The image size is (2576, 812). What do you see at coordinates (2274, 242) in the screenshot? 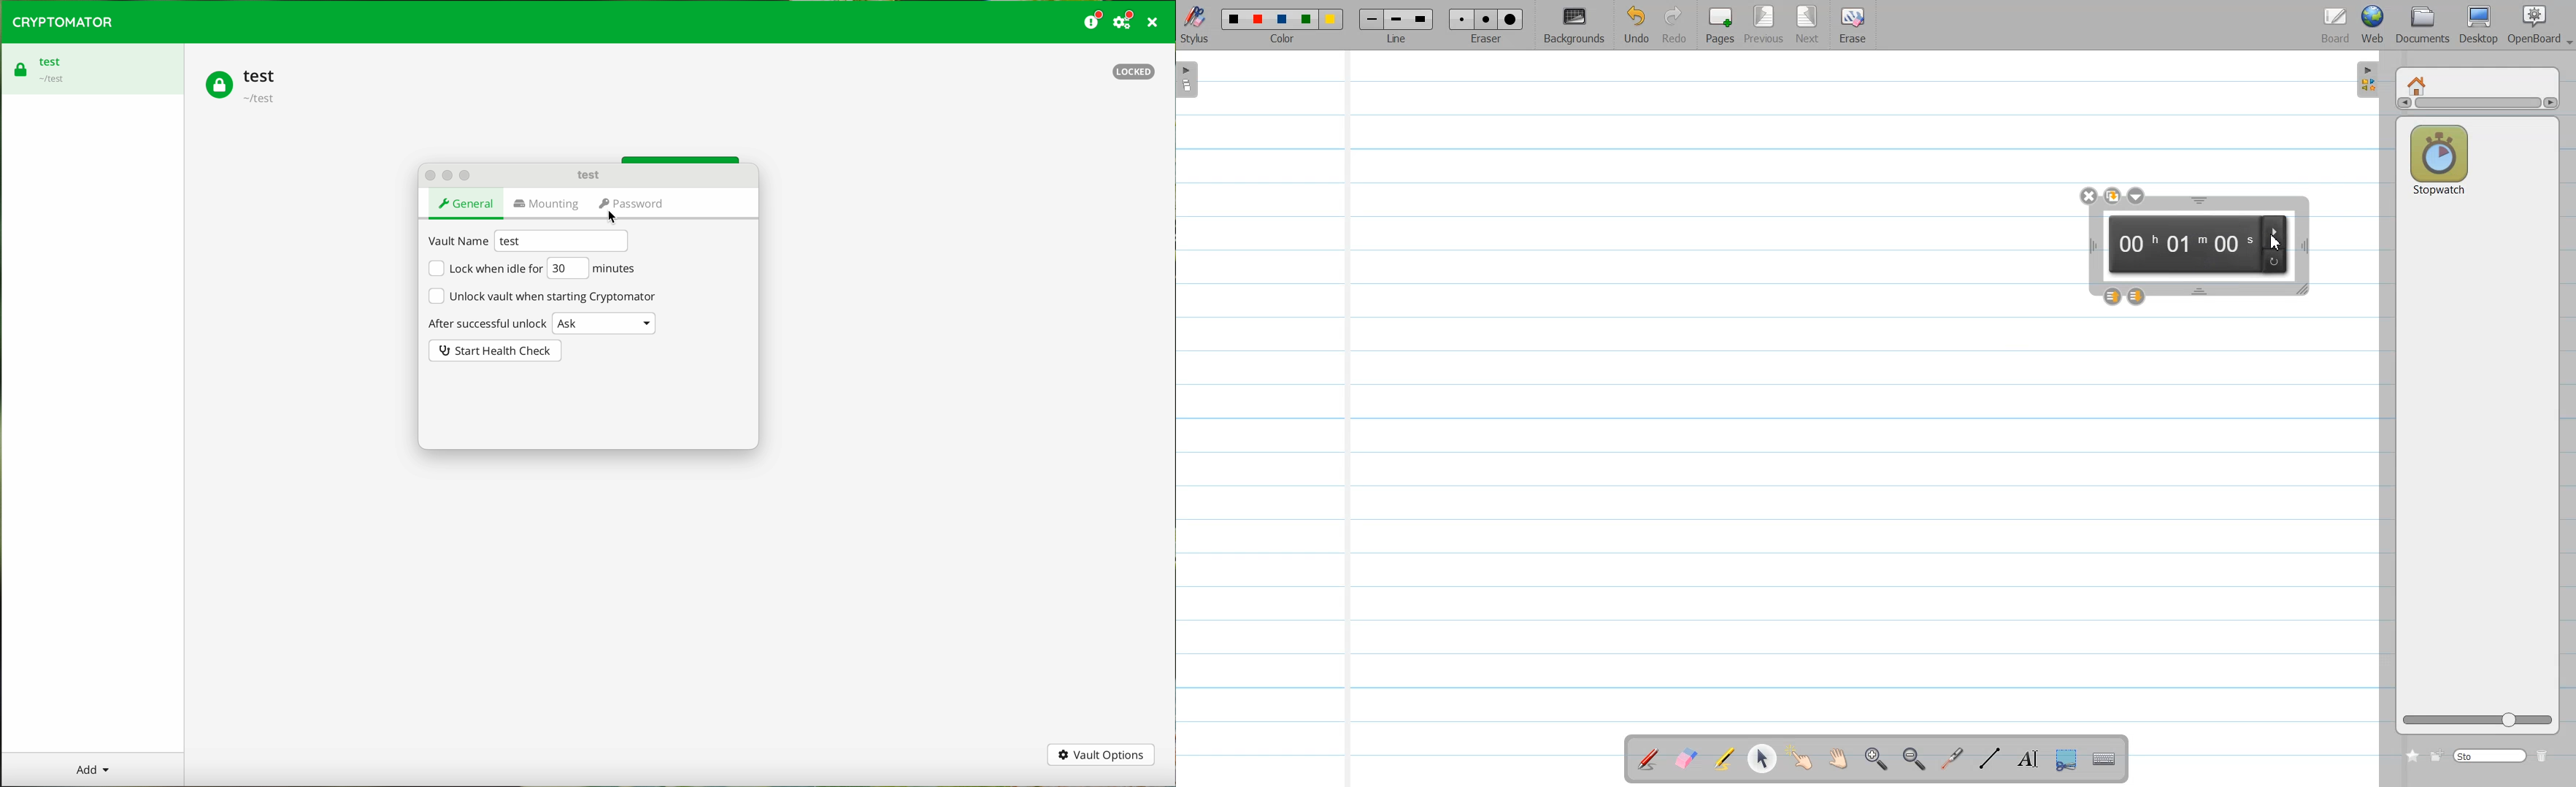
I see `Cursor` at bounding box center [2274, 242].